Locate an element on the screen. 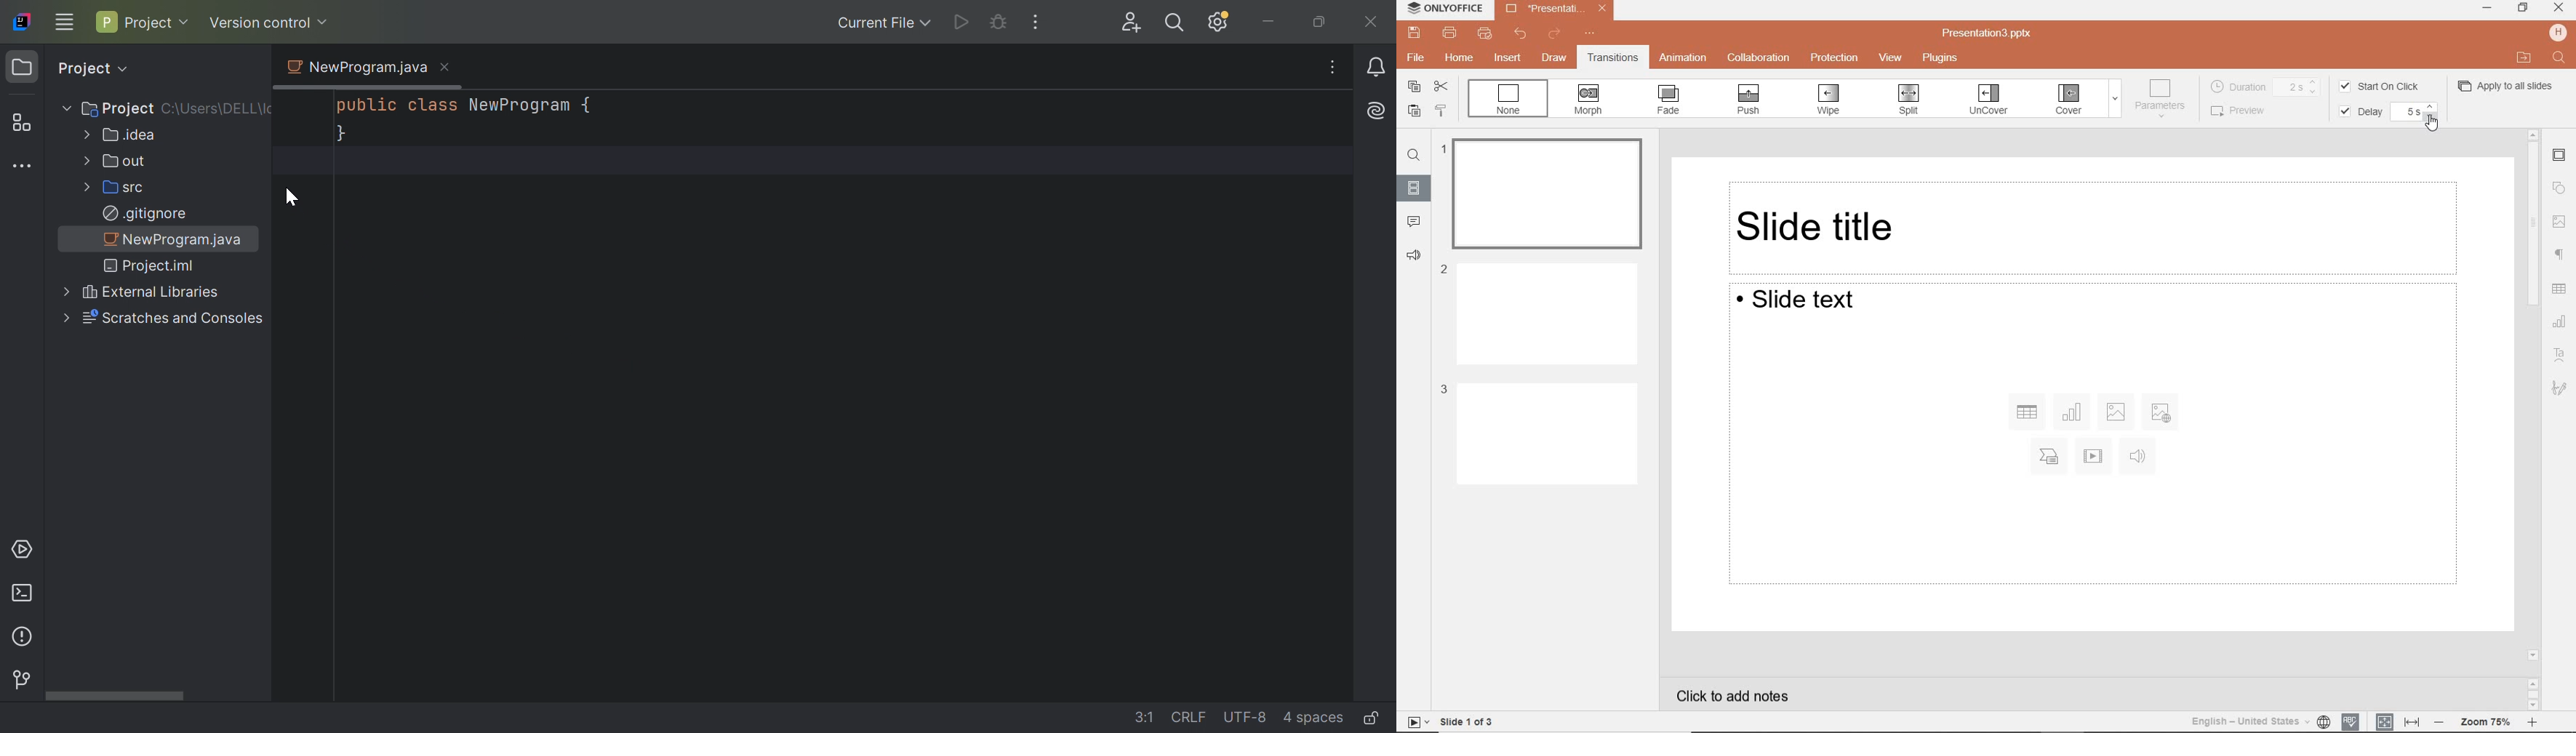 Image resolution: width=2576 pixels, height=756 pixels. Project is located at coordinates (82, 68).